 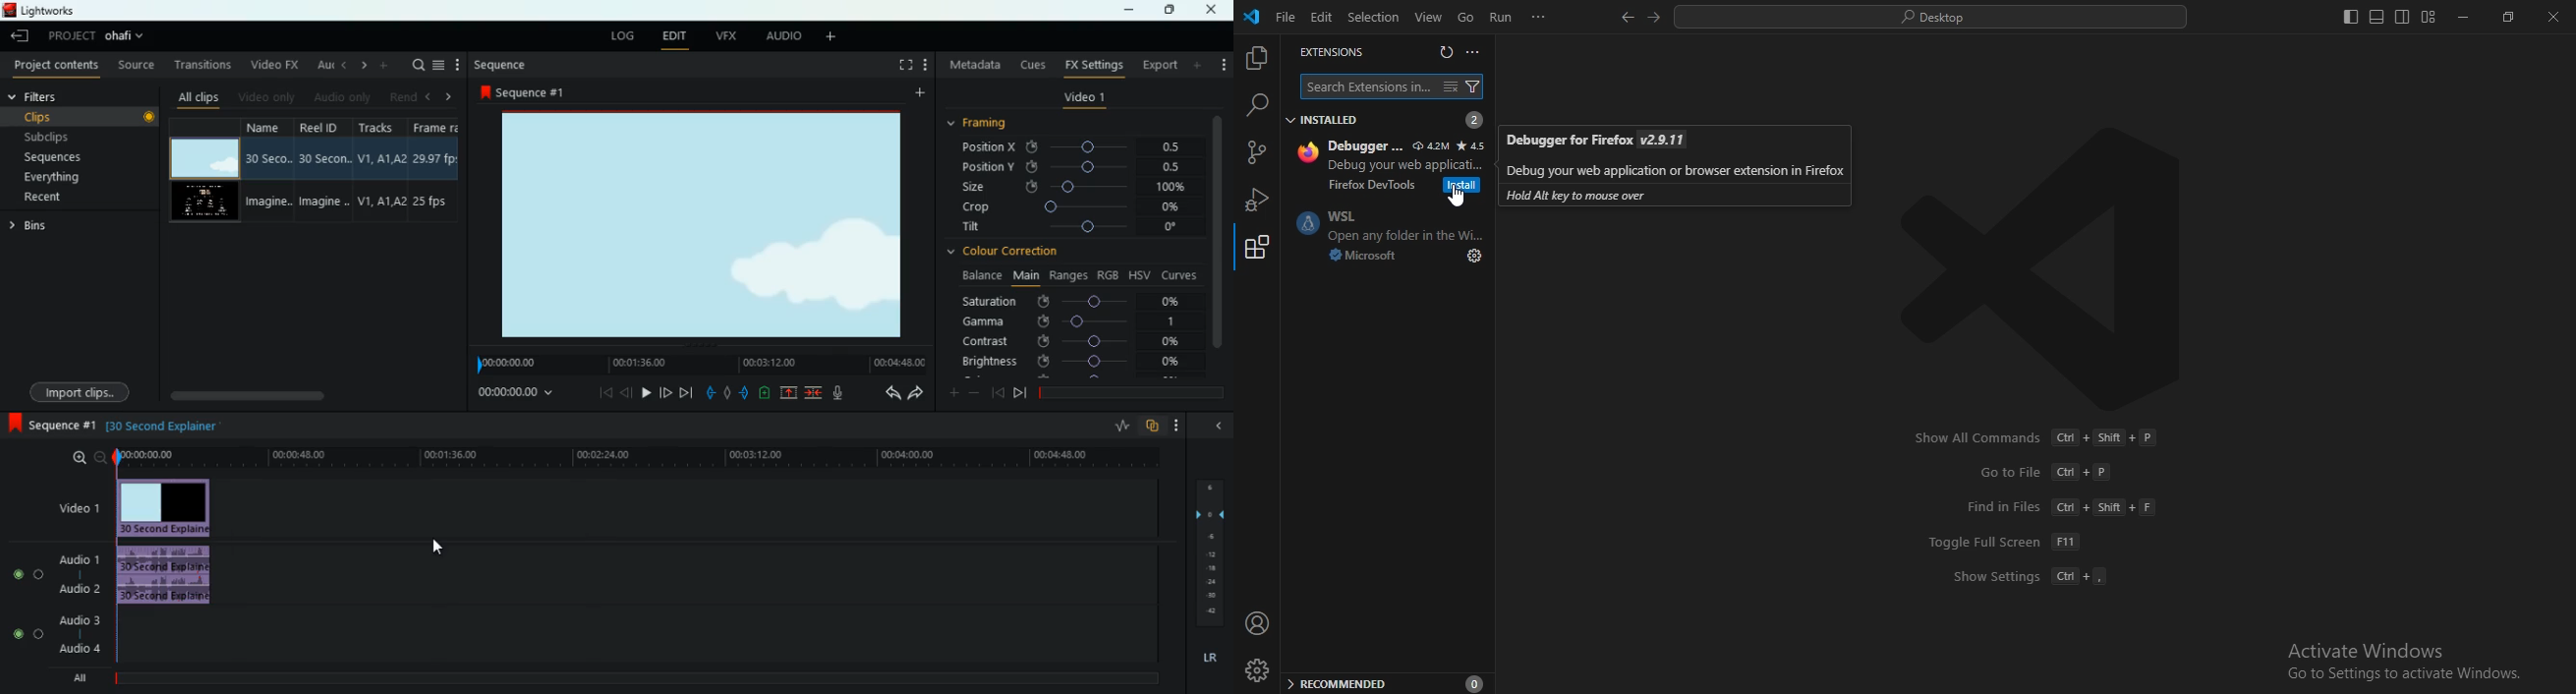 I want to click on more, so click(x=954, y=391).